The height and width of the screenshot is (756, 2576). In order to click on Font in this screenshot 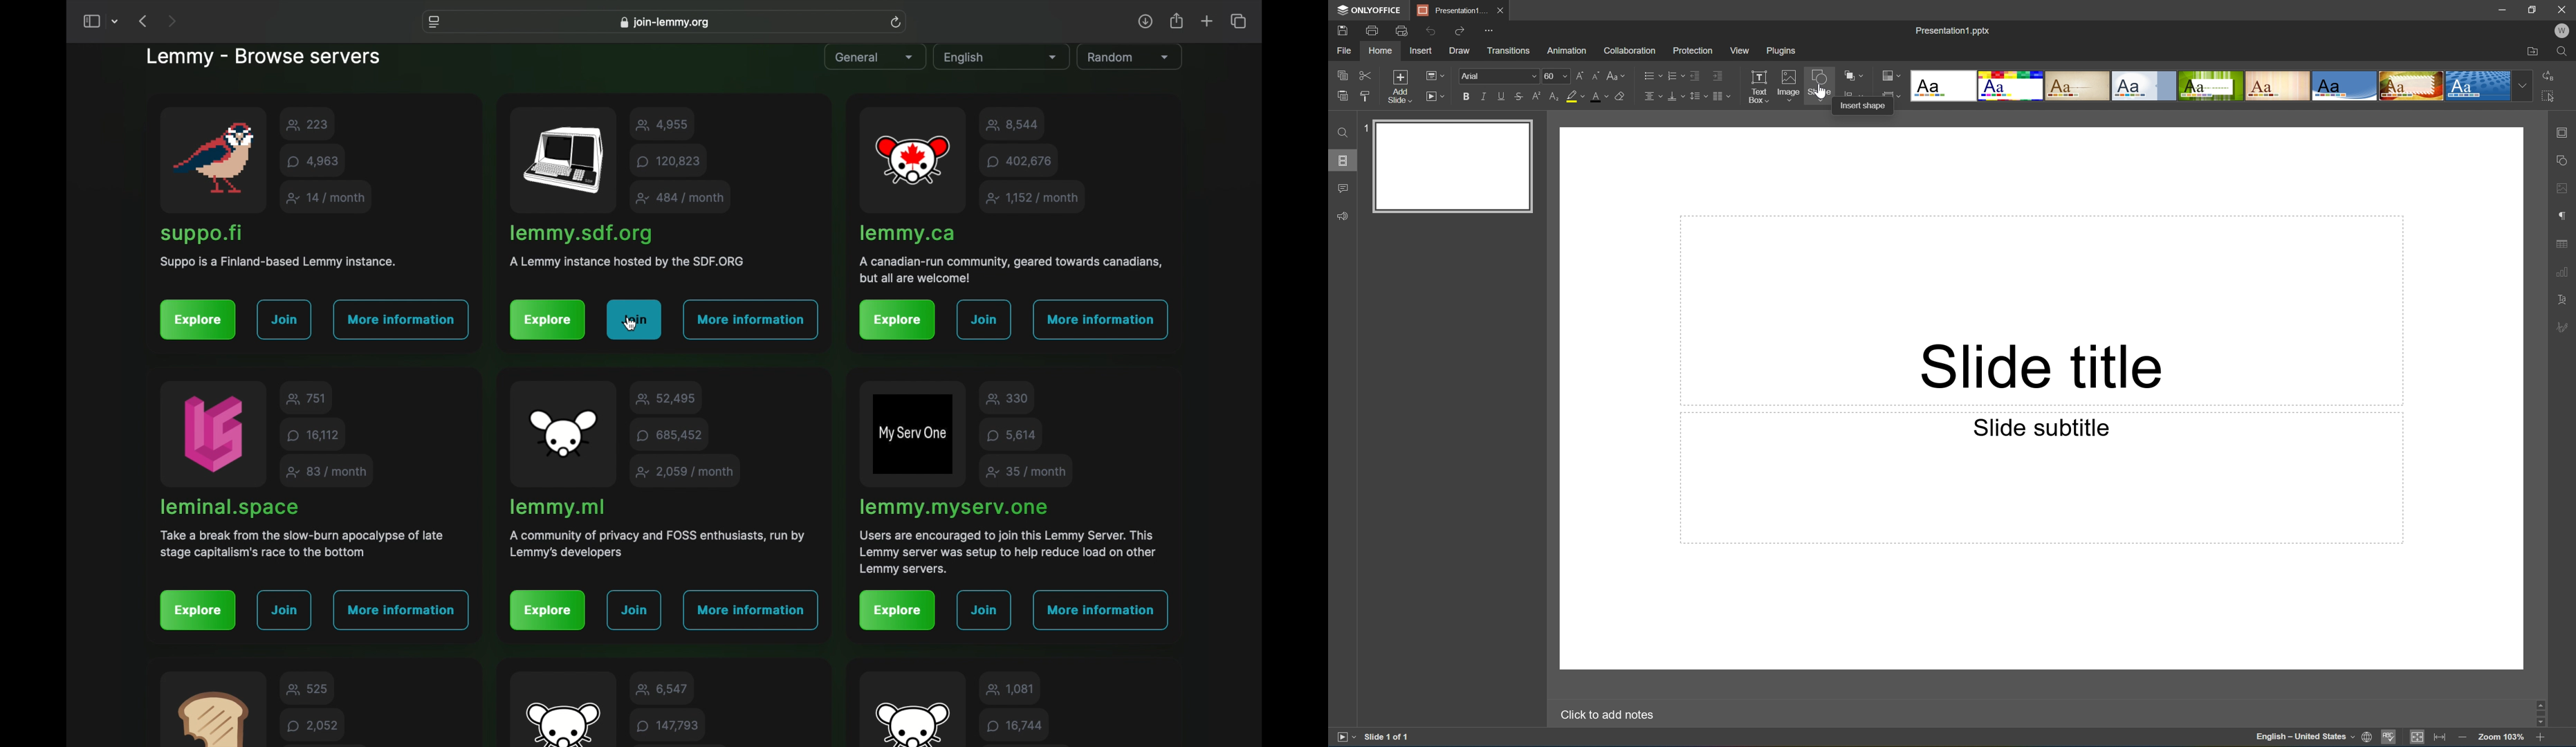, I will do `click(1498, 76)`.